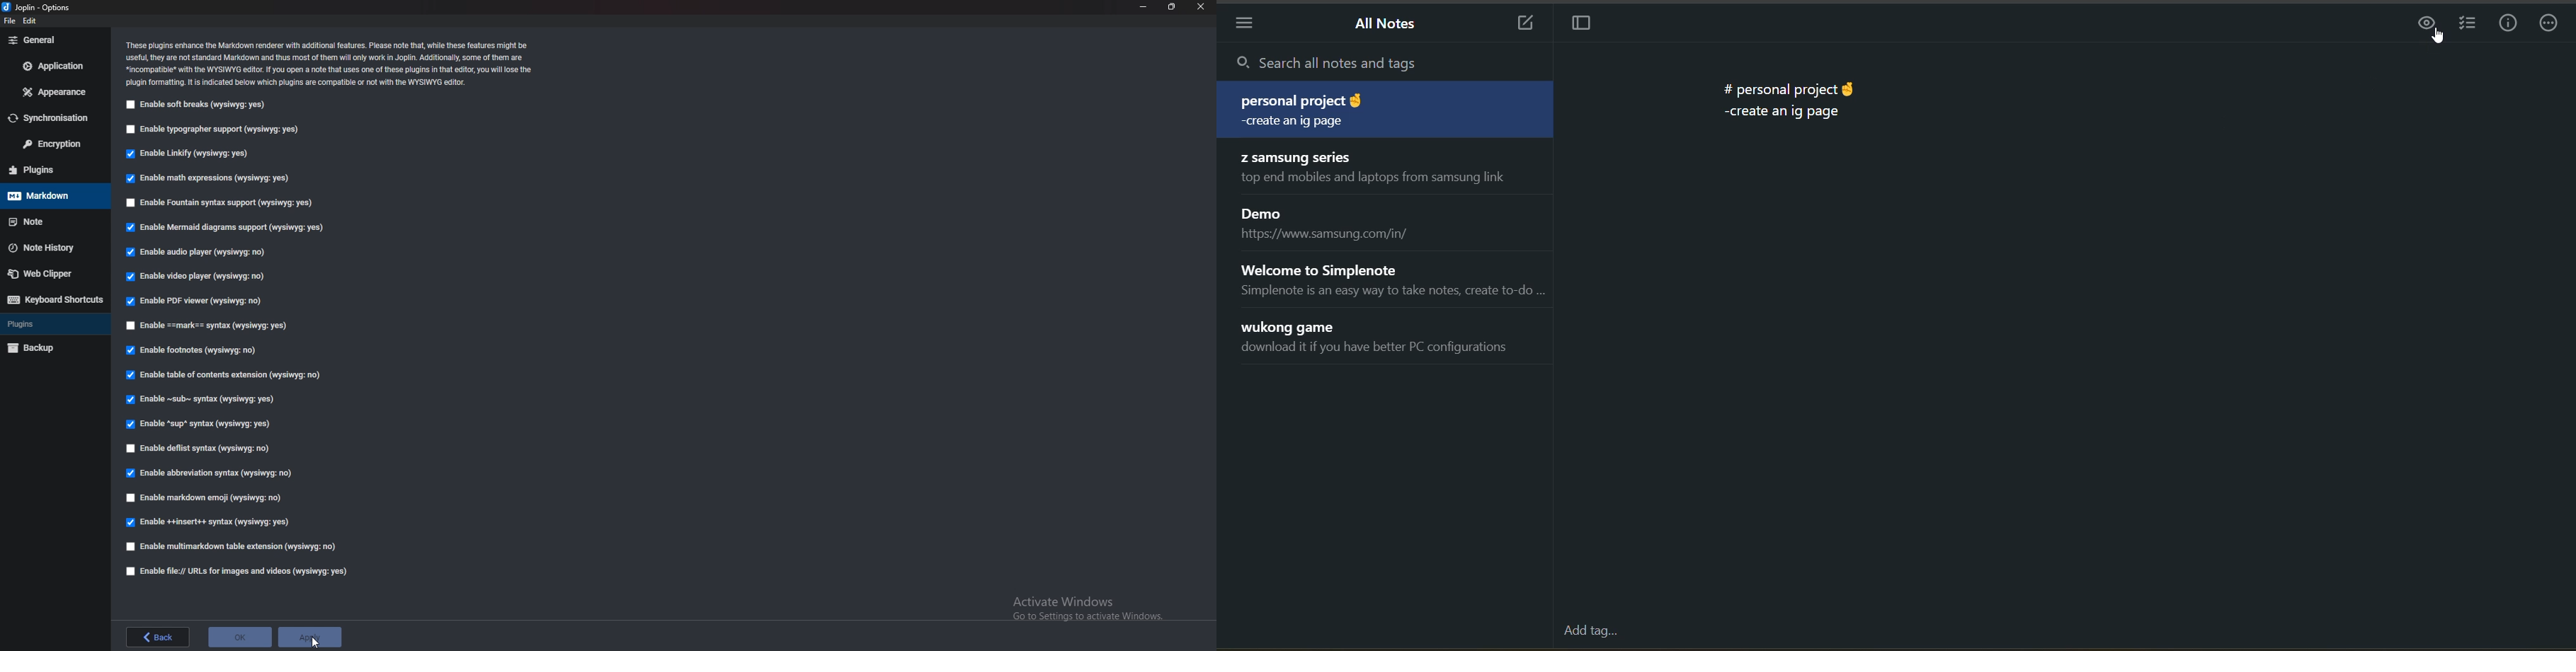  What do you see at coordinates (53, 117) in the screenshot?
I see `Synchronization` at bounding box center [53, 117].